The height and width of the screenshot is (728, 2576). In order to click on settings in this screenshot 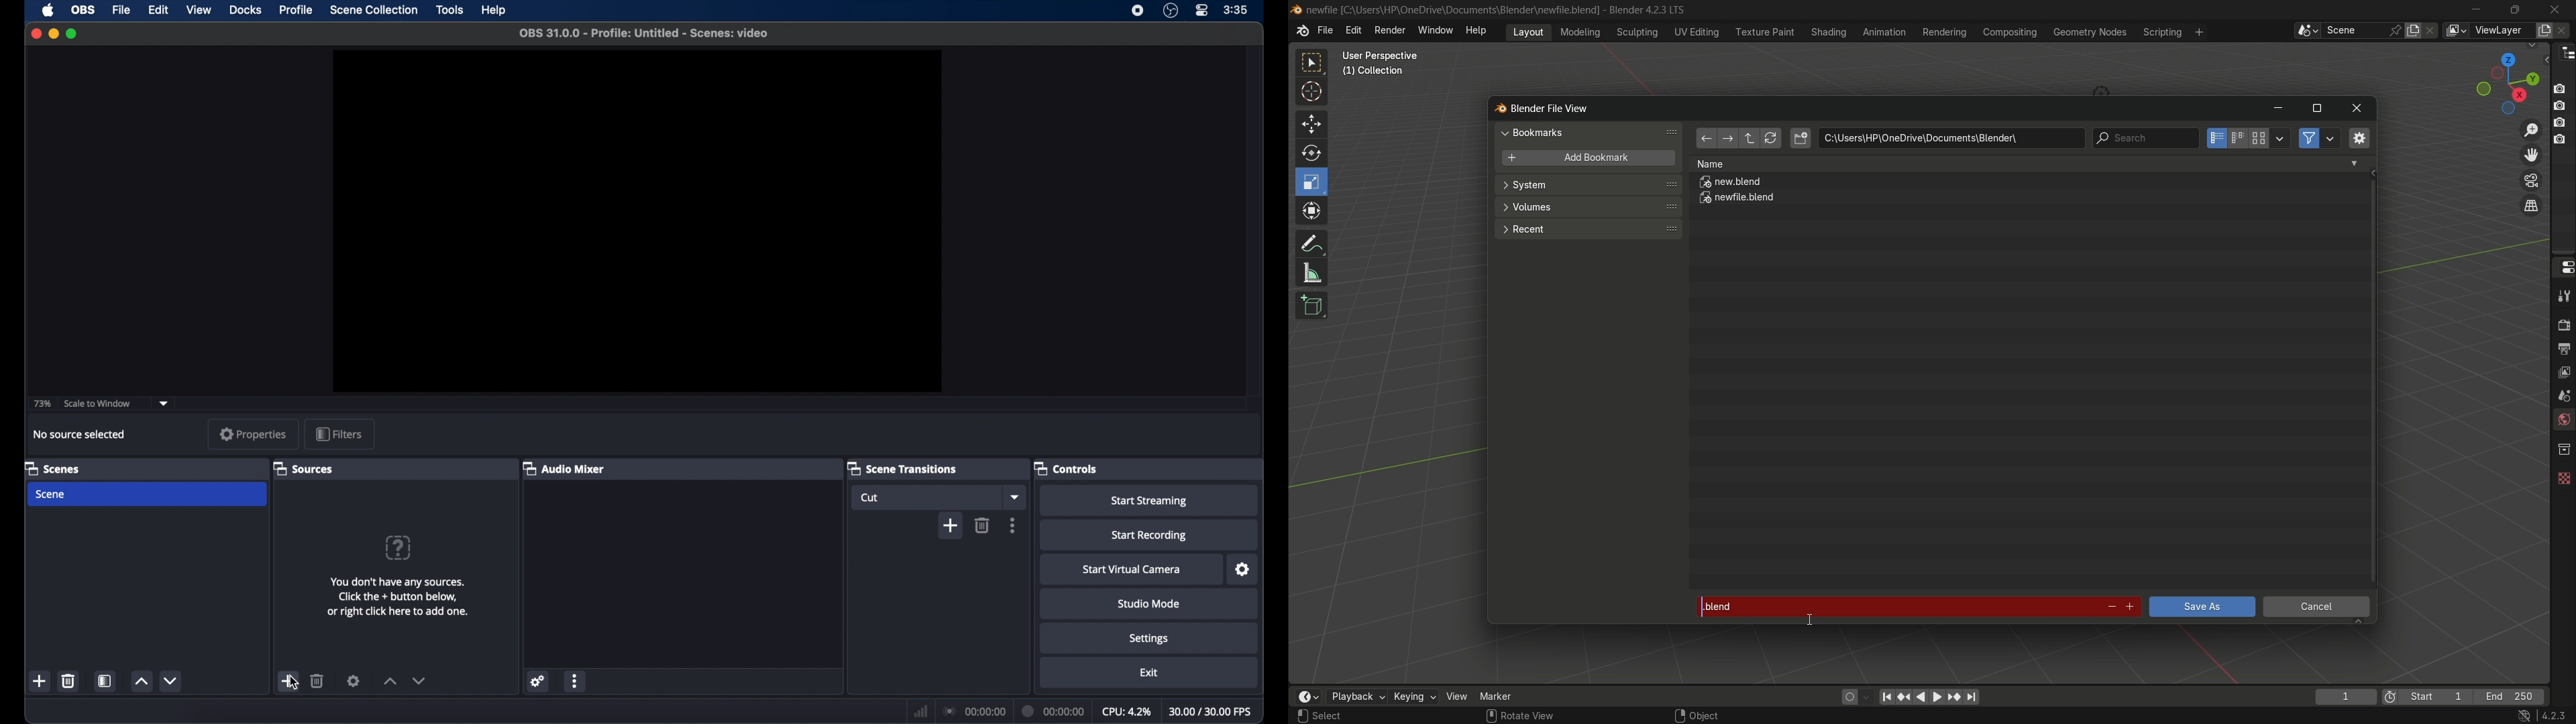, I will do `click(1242, 569)`.